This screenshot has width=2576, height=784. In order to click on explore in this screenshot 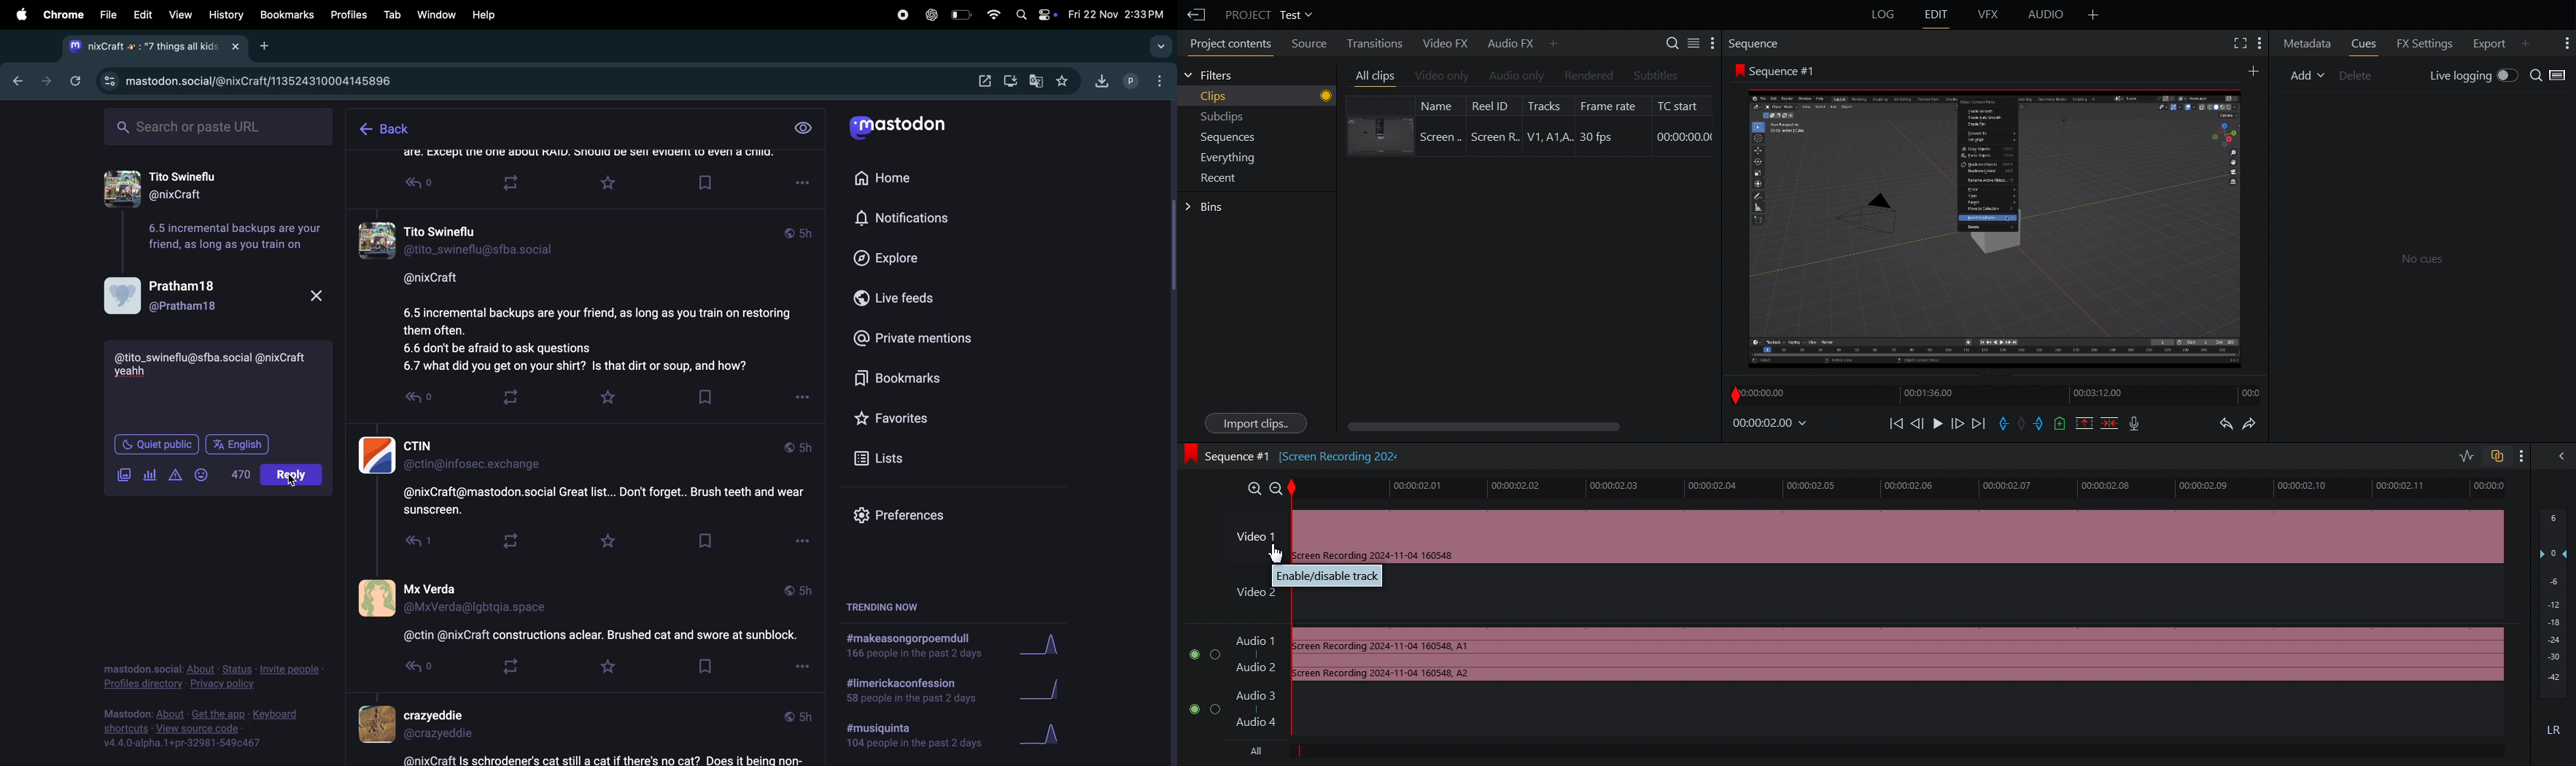, I will do `click(904, 257)`.